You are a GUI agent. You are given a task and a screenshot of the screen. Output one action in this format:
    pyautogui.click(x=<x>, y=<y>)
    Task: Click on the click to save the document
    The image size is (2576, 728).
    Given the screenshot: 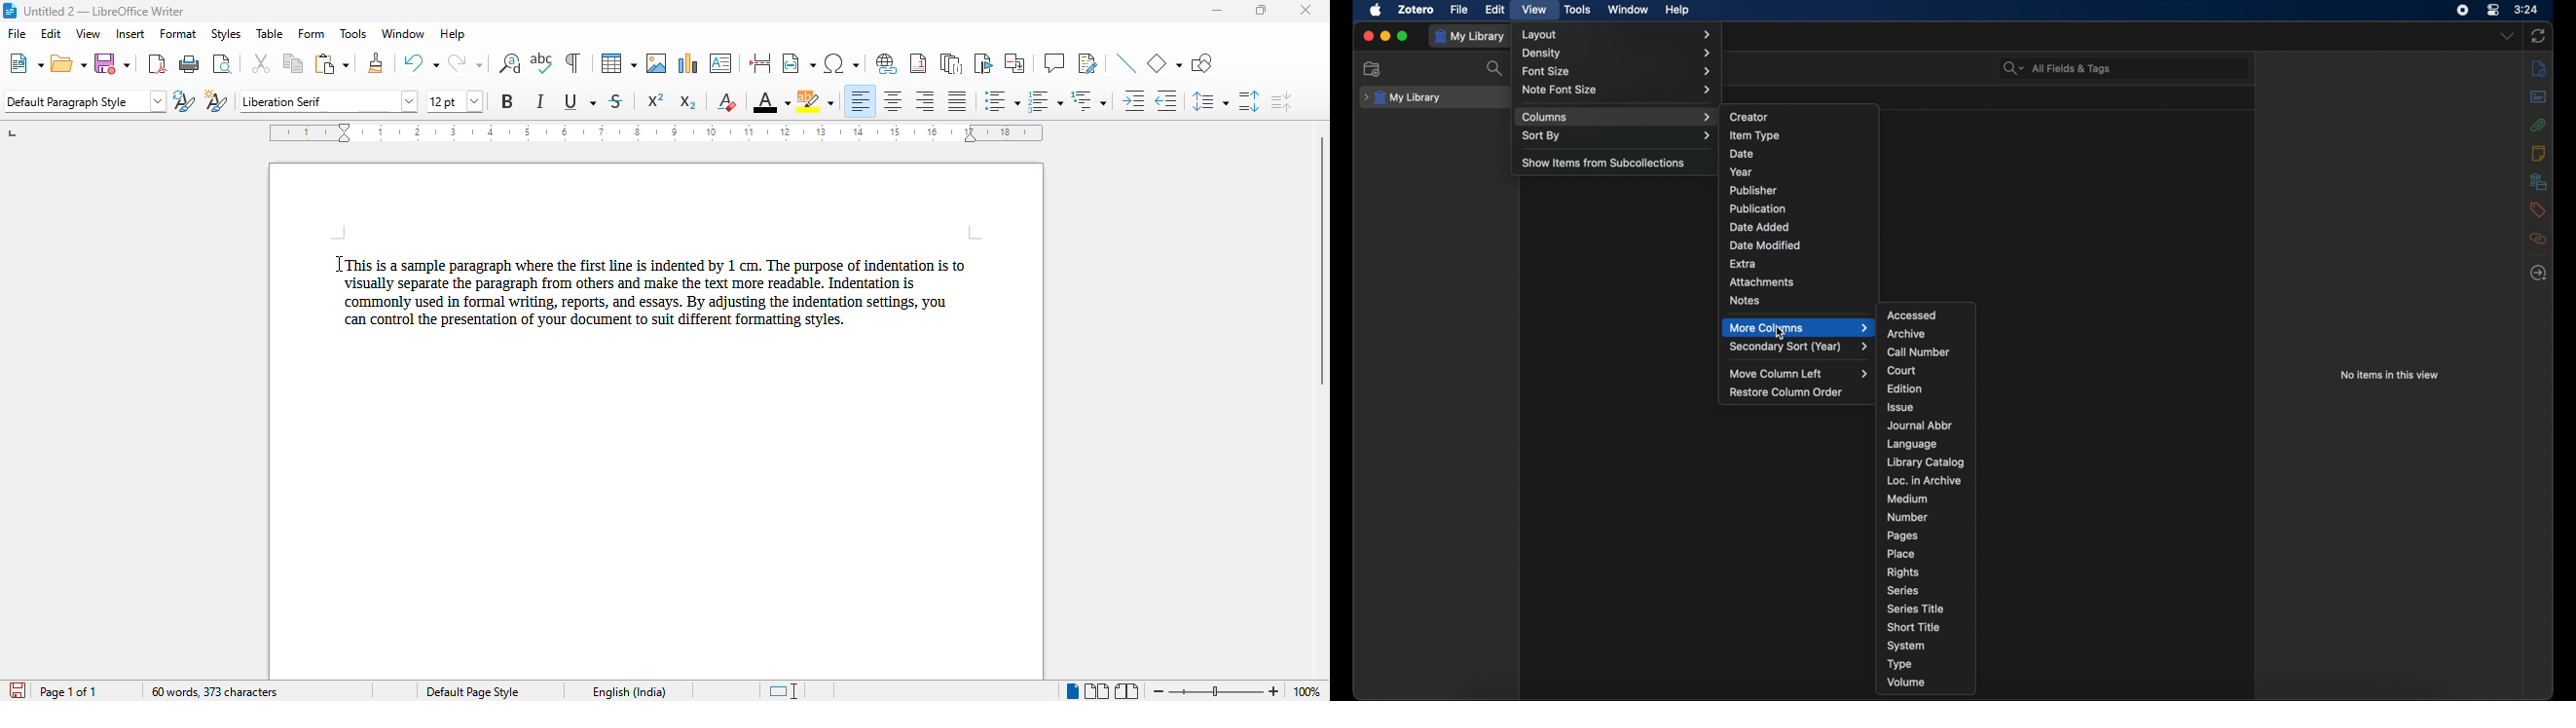 What is the action you would take?
    pyautogui.click(x=18, y=690)
    